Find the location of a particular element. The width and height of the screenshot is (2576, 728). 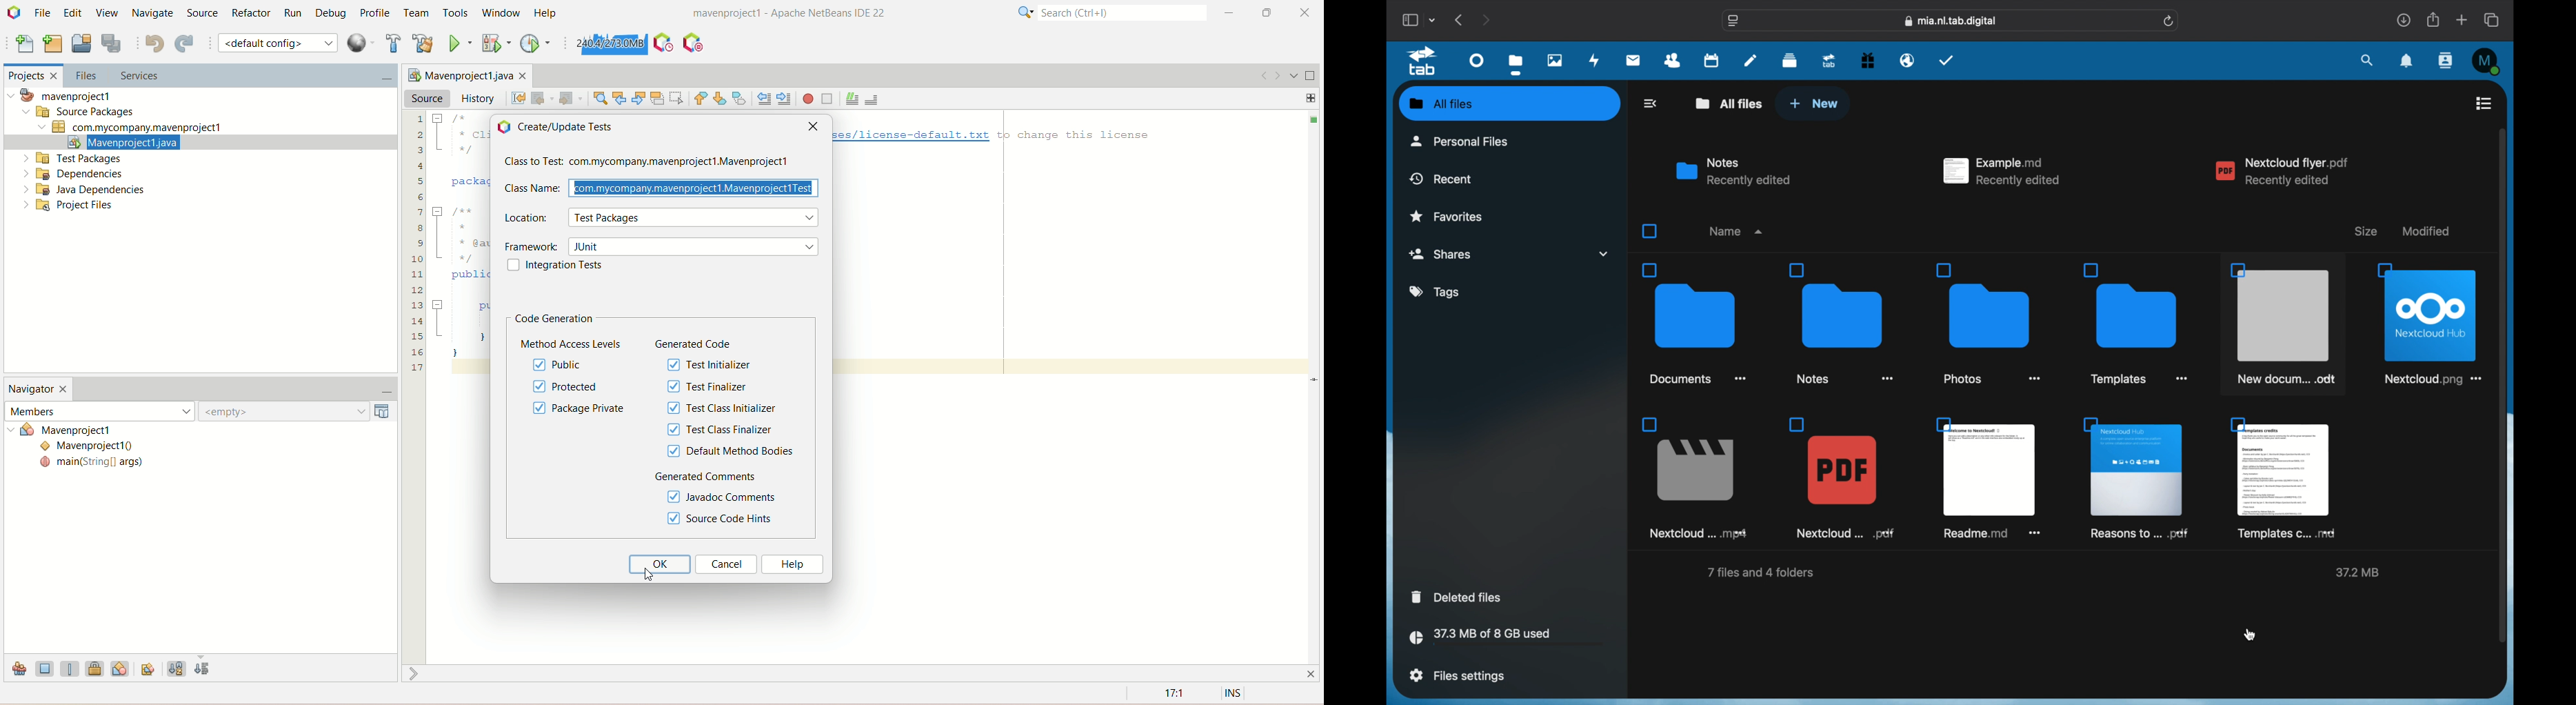

storage is located at coordinates (1507, 638).